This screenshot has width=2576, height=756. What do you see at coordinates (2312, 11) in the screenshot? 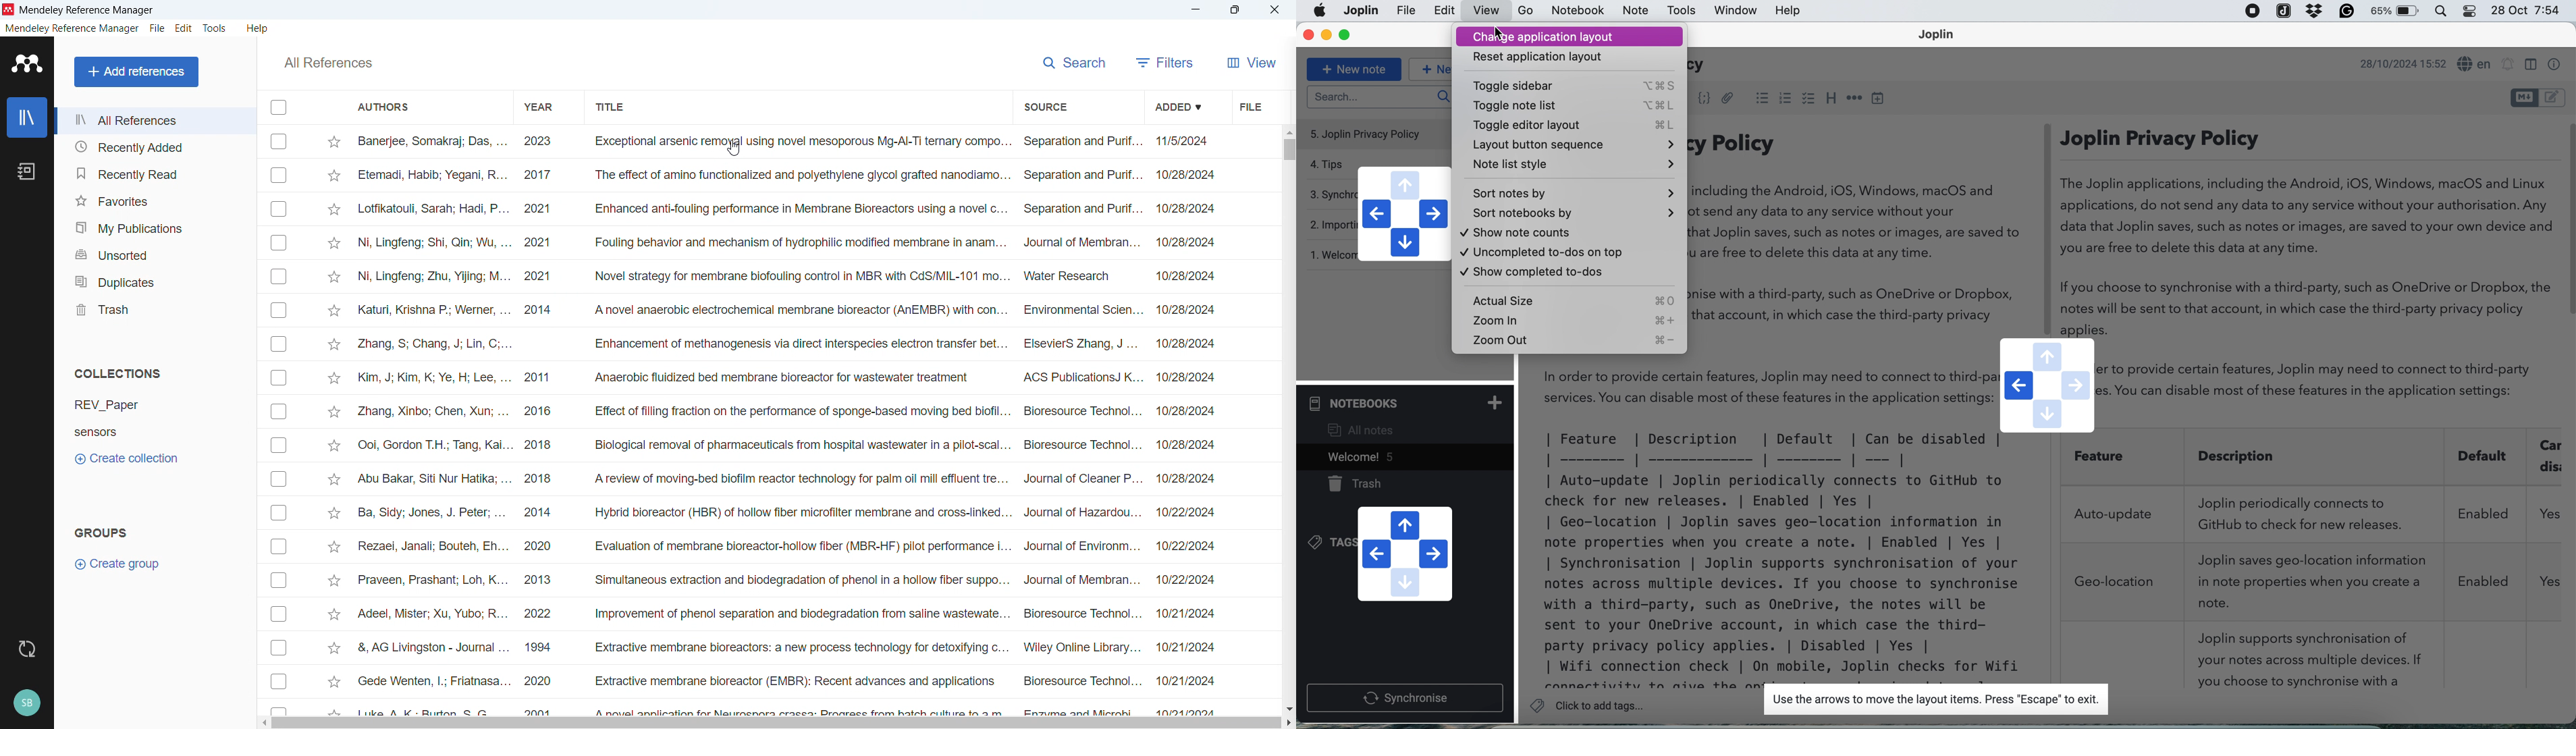
I see `dropbox` at bounding box center [2312, 11].